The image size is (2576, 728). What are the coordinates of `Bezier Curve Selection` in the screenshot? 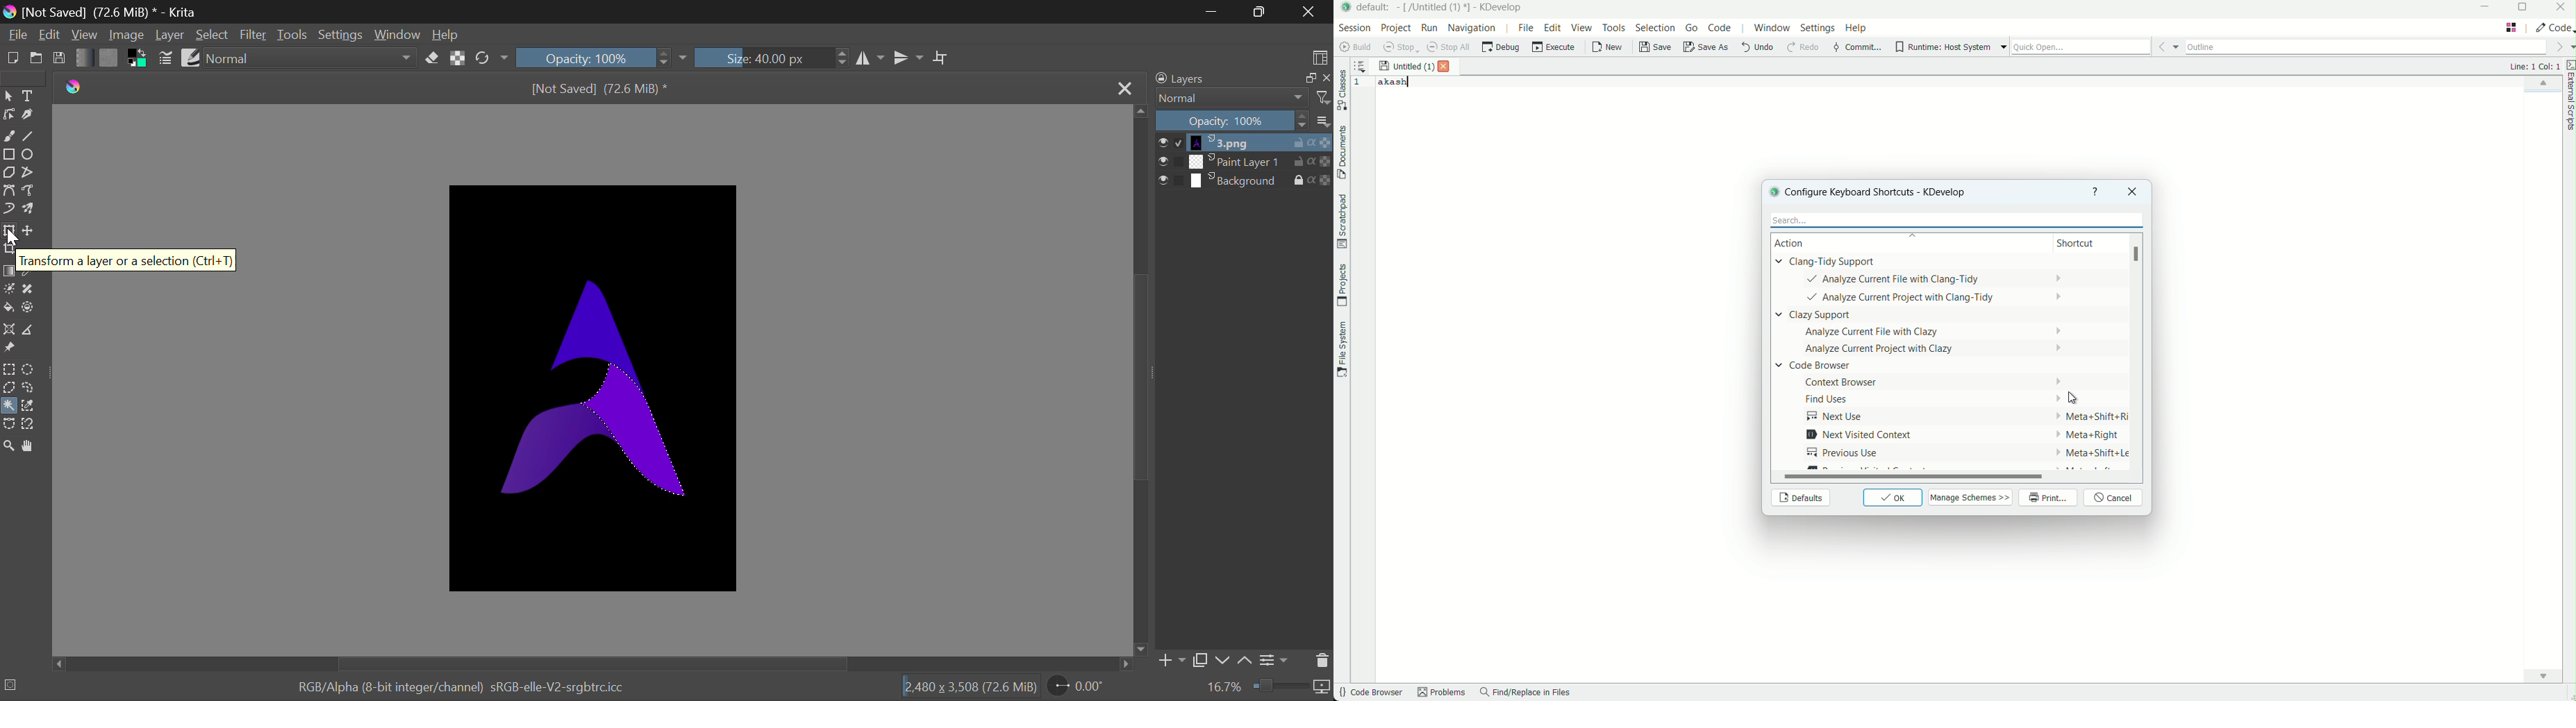 It's located at (9, 423).